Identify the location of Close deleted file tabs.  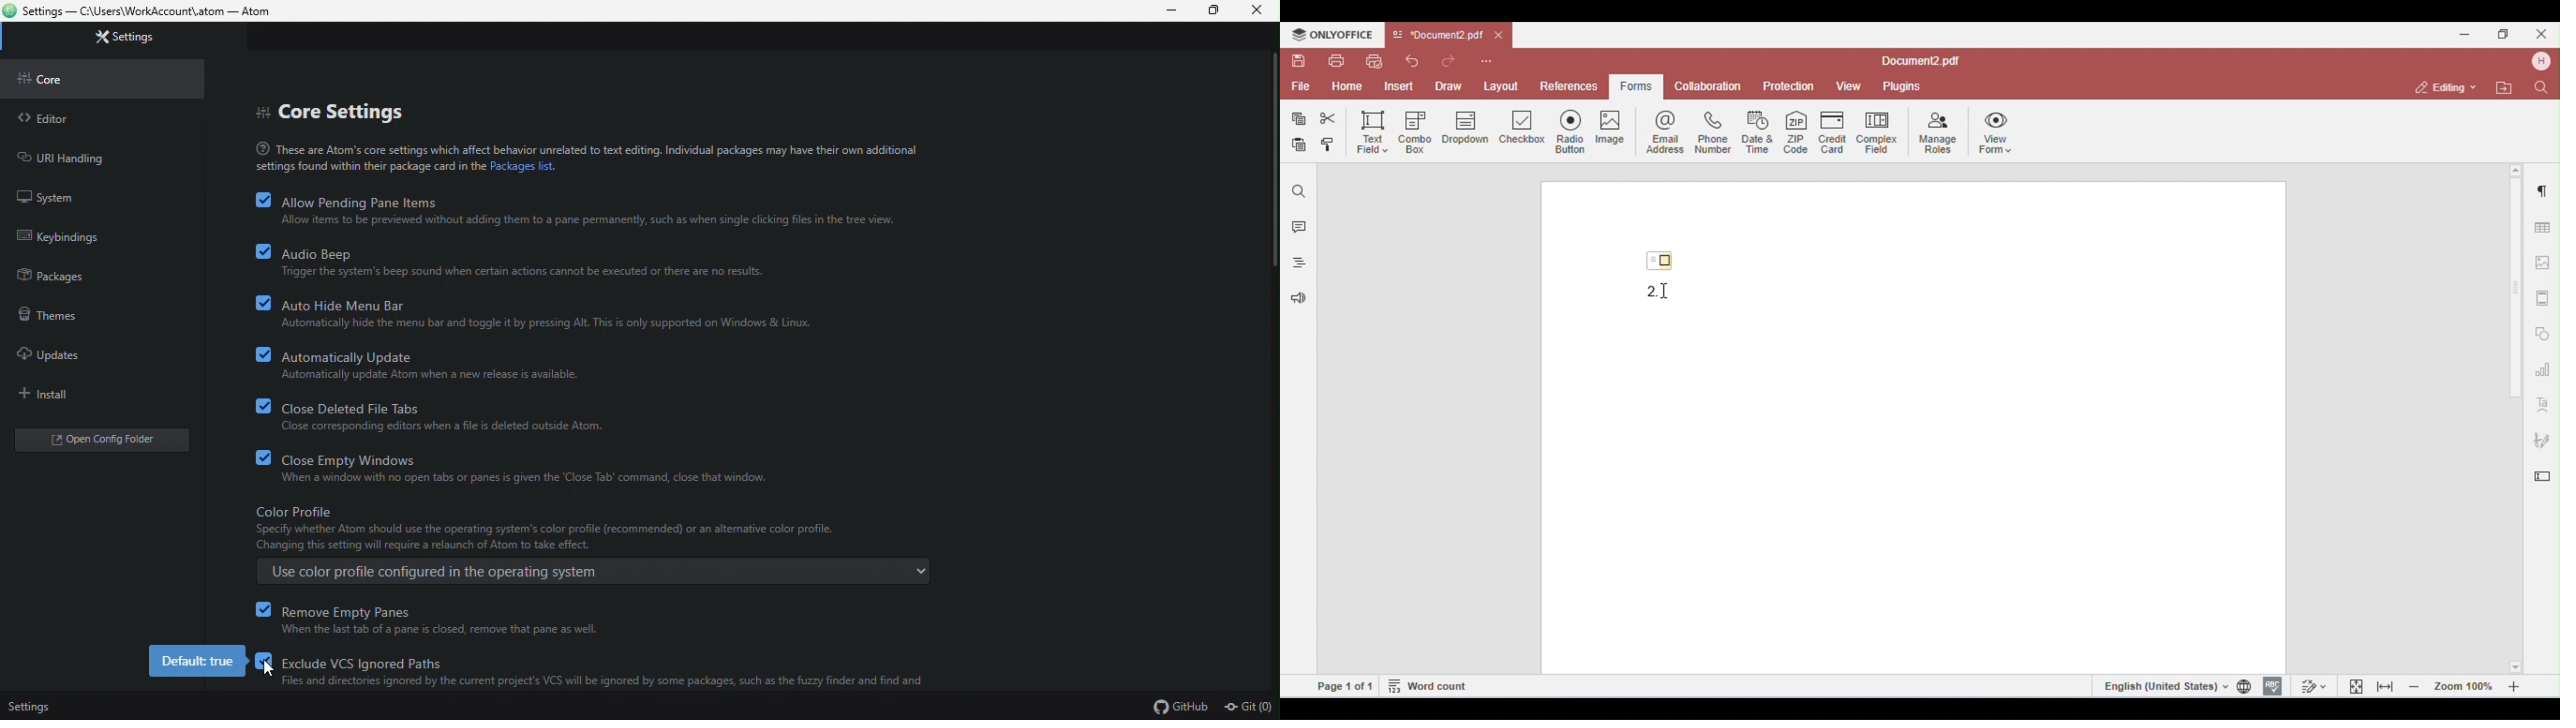
(588, 412).